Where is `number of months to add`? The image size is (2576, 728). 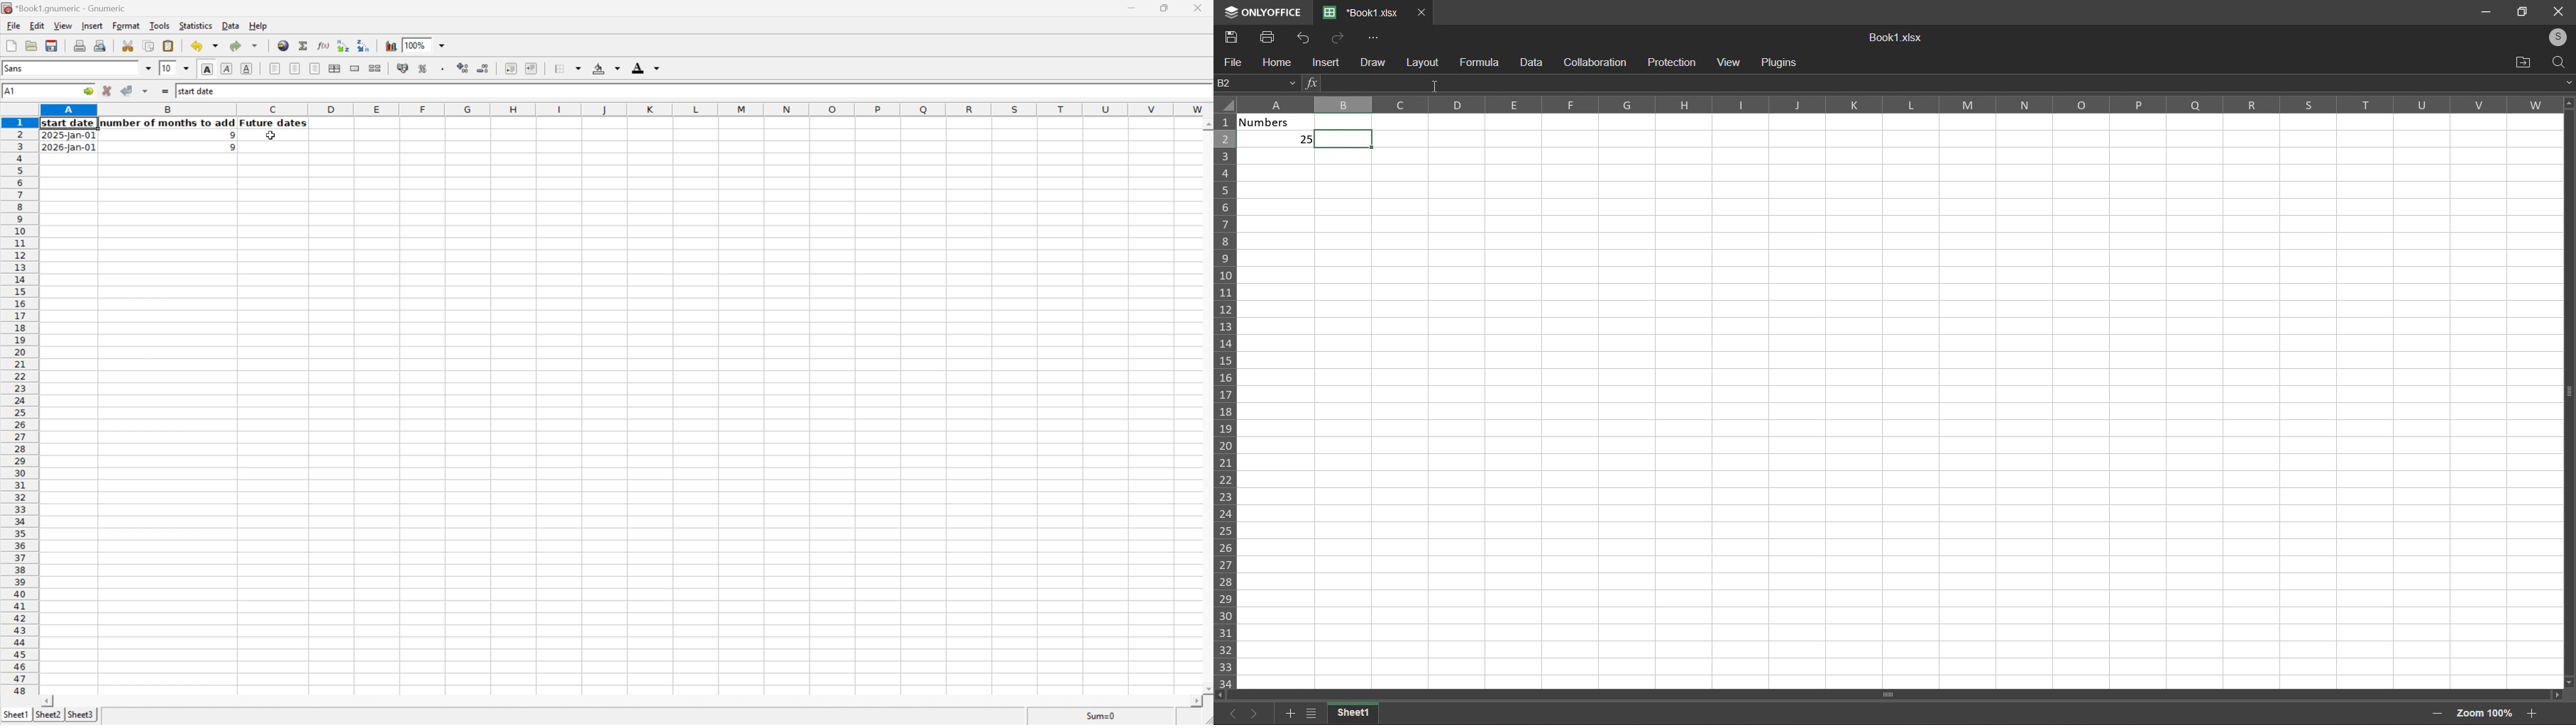
number of months to add is located at coordinates (168, 123).